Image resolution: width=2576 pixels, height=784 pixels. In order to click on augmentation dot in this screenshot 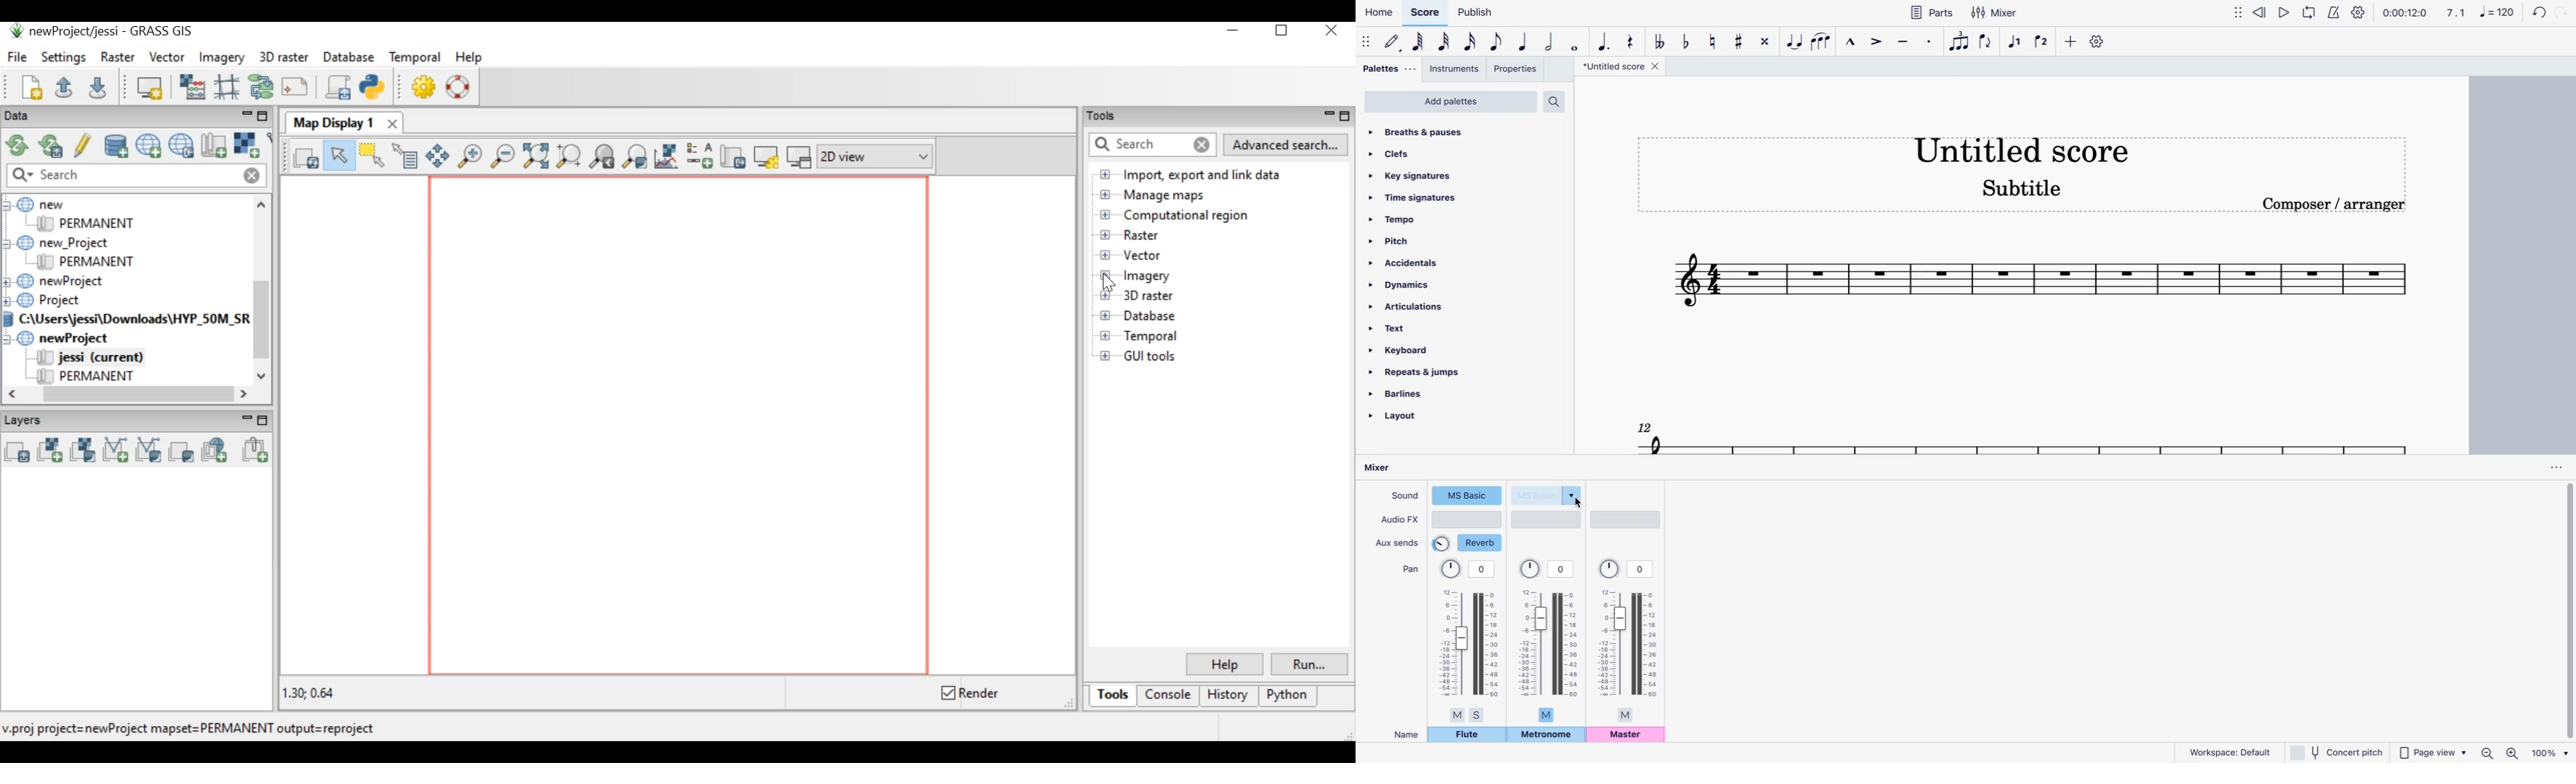, I will do `click(1603, 38)`.